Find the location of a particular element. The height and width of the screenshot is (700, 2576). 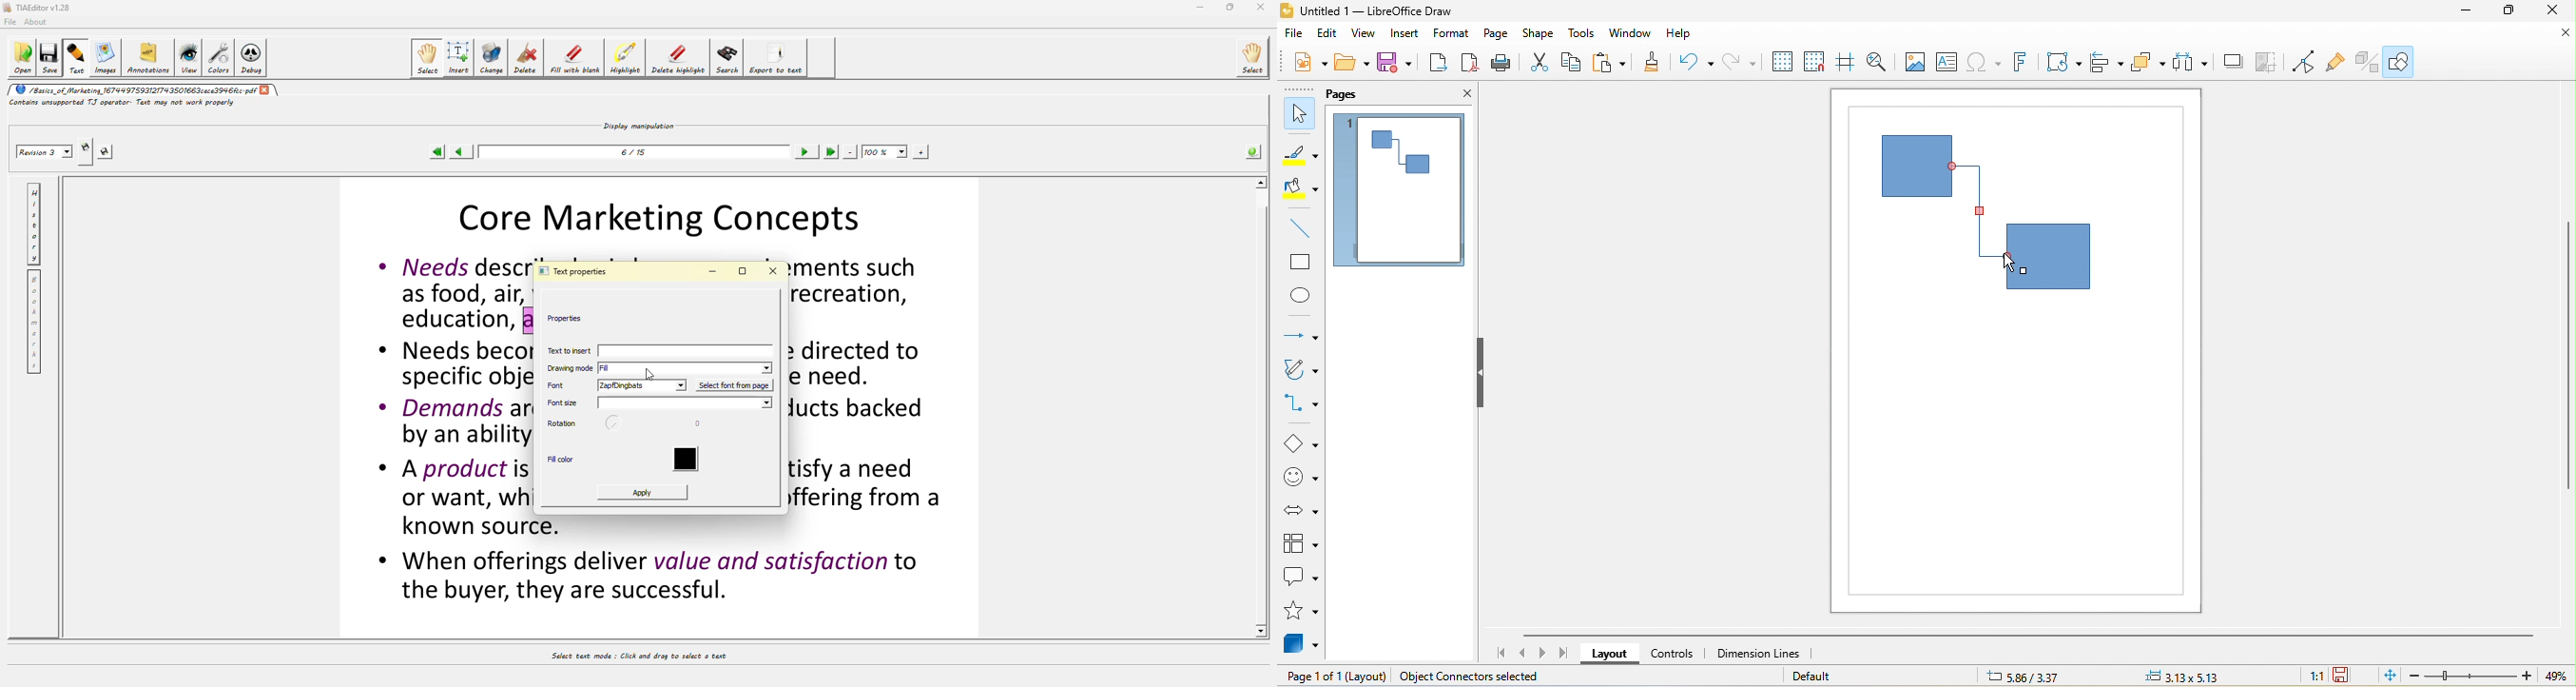

maximize is located at coordinates (2514, 10).